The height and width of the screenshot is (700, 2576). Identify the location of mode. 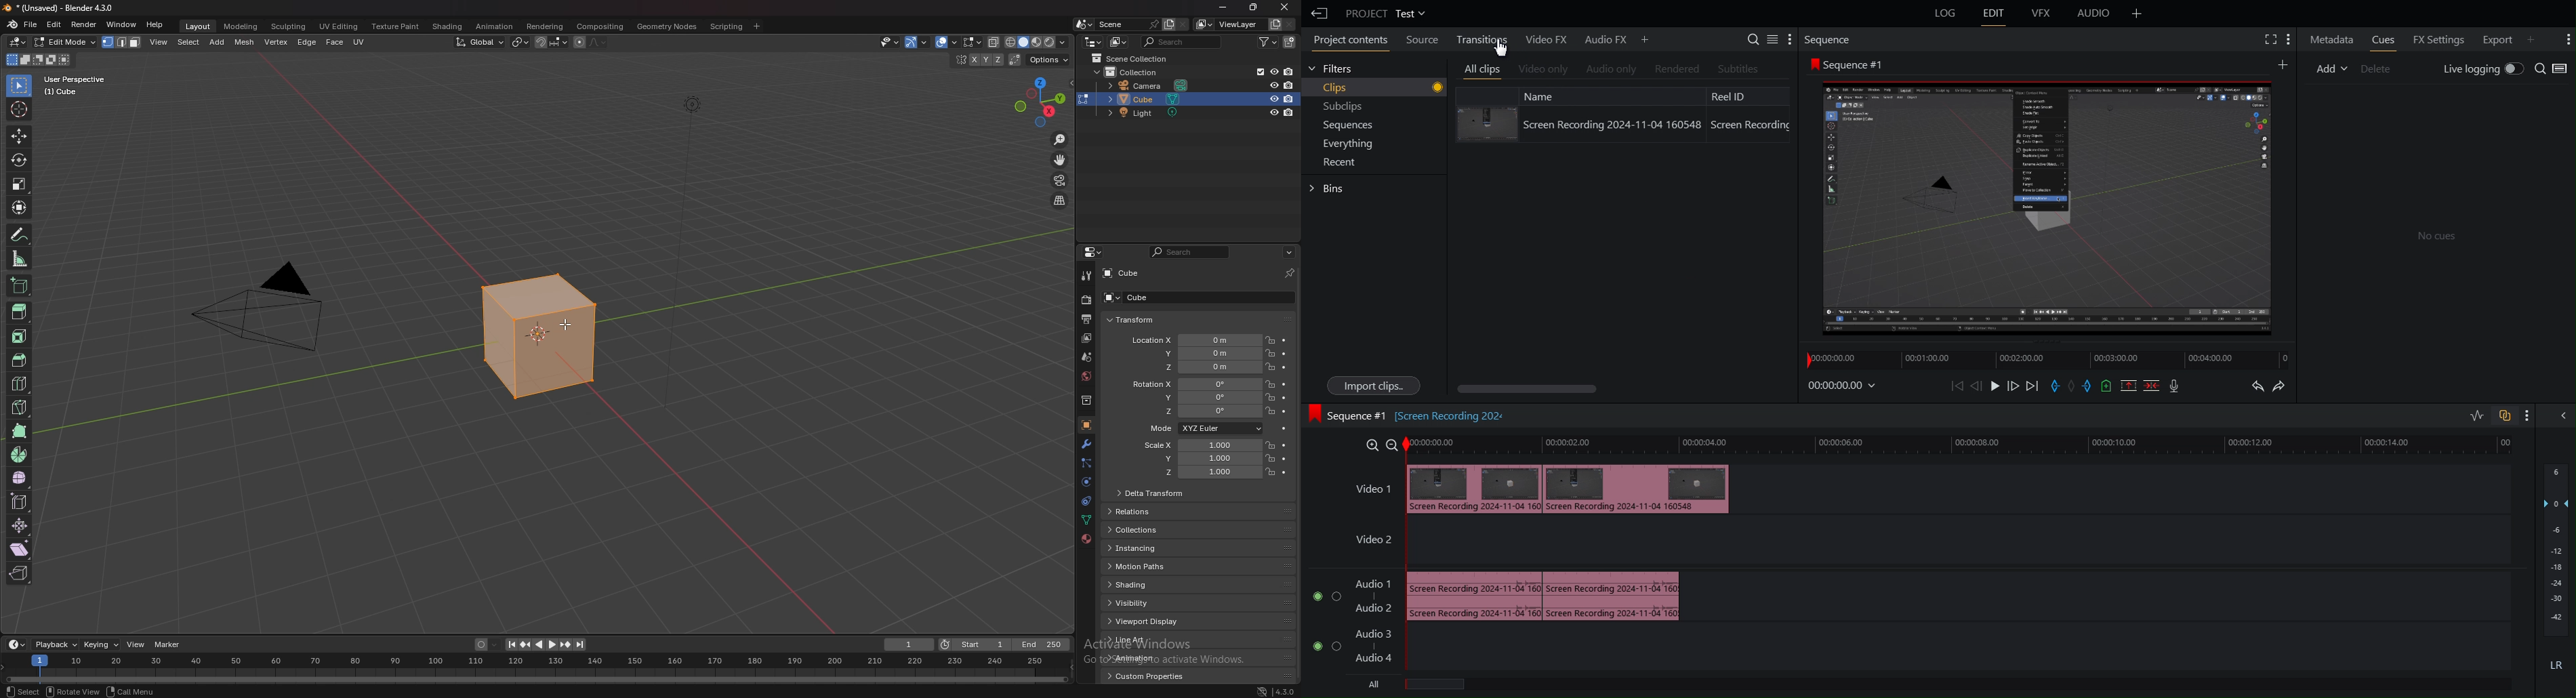
(38, 58).